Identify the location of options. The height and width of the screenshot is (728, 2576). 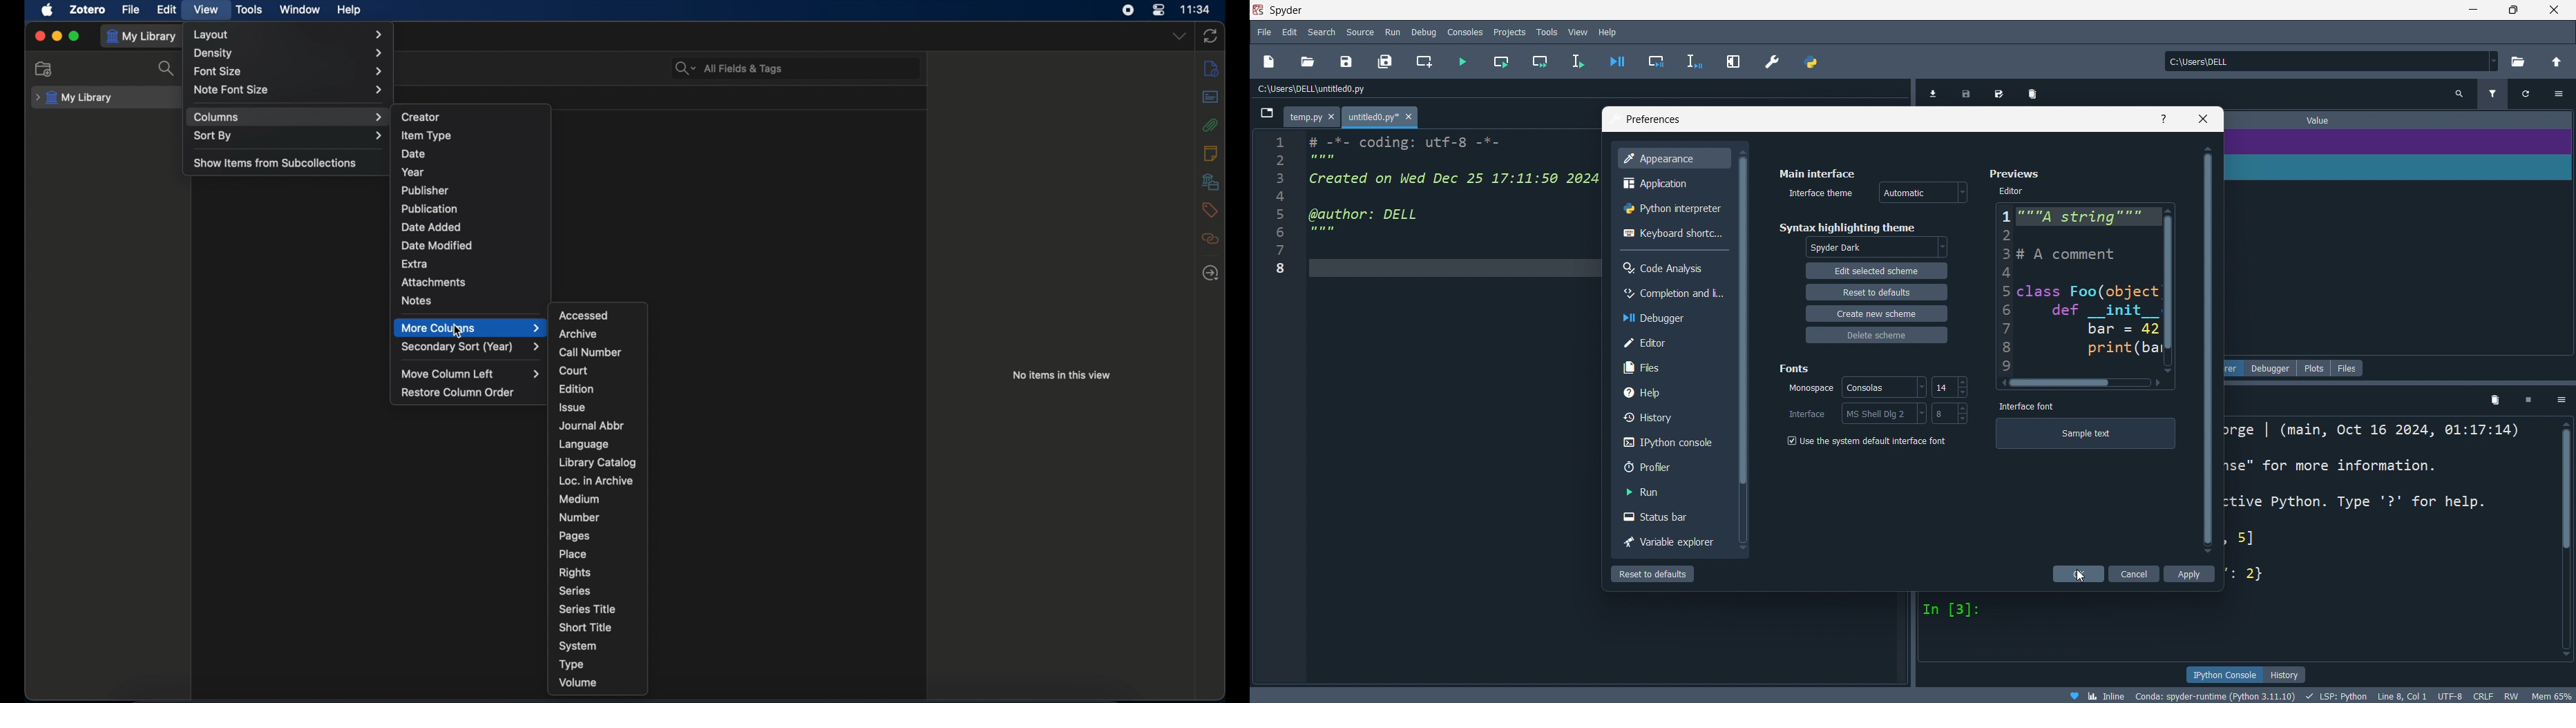
(2563, 400).